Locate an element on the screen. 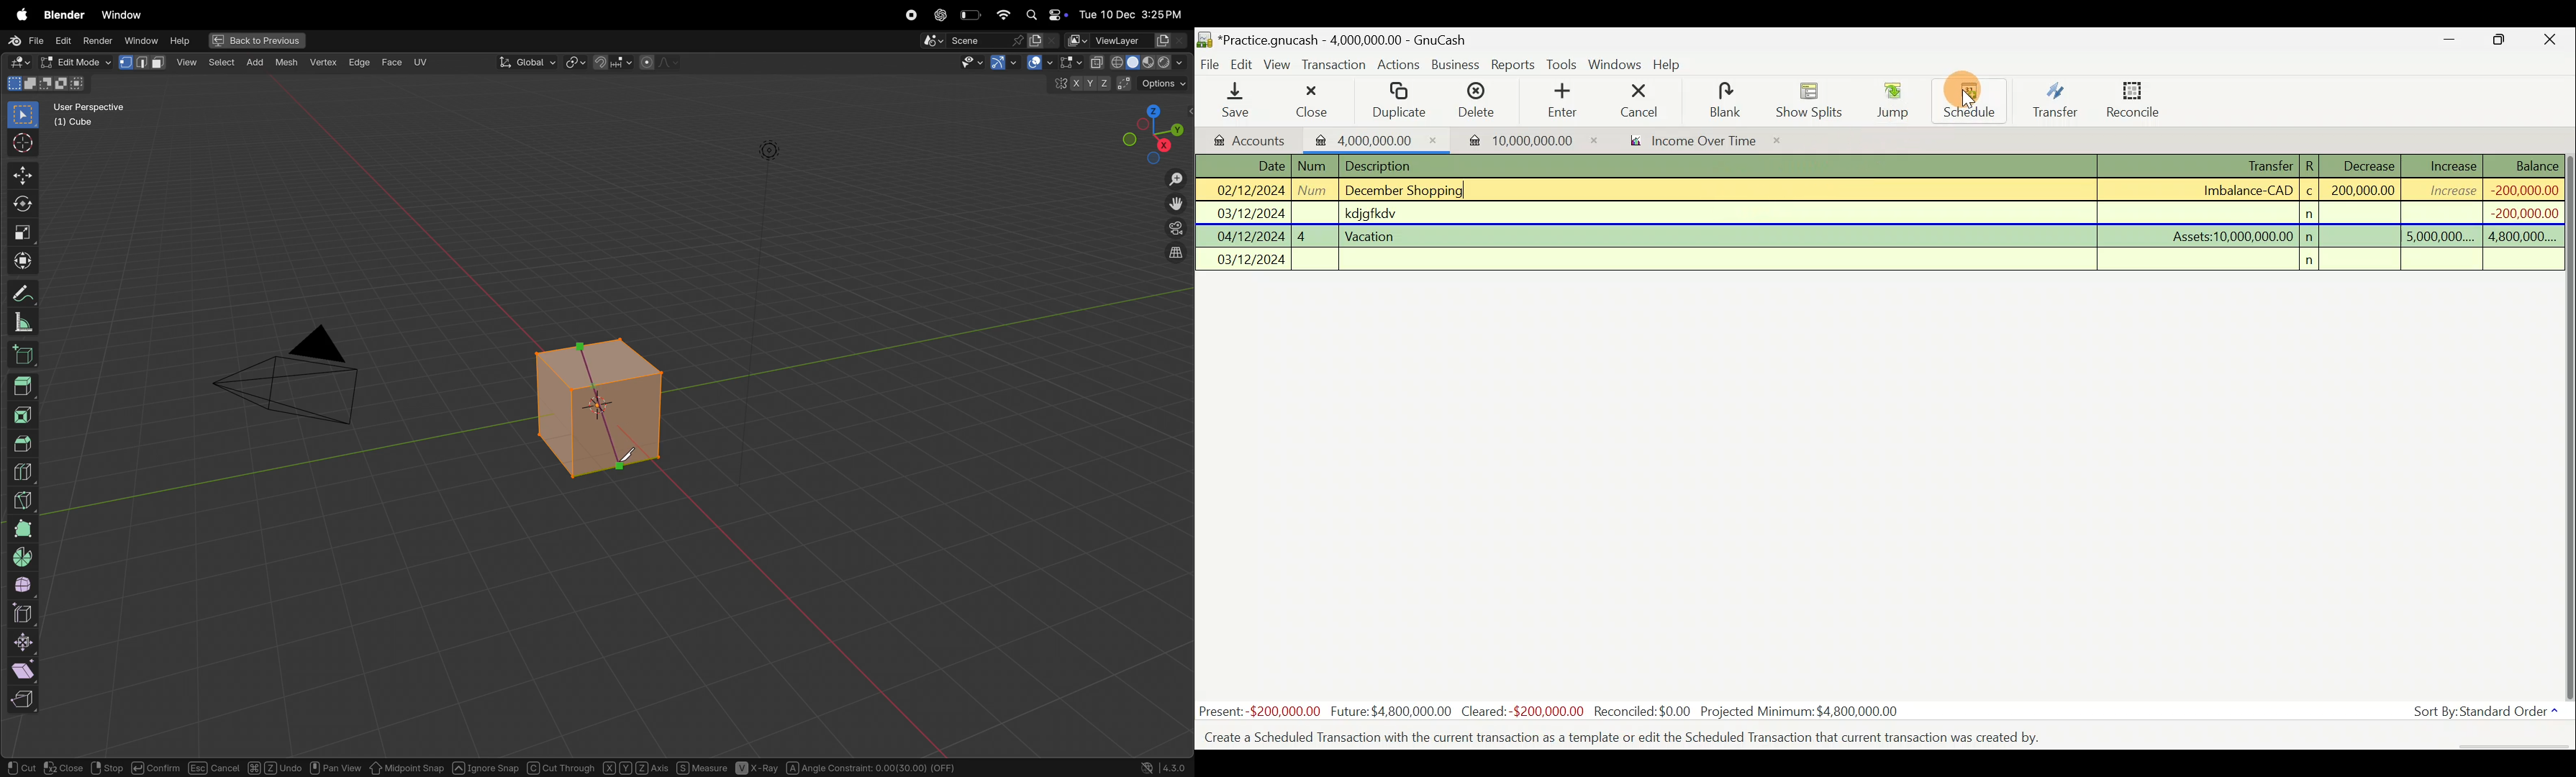  orthographic view is located at coordinates (1173, 255).